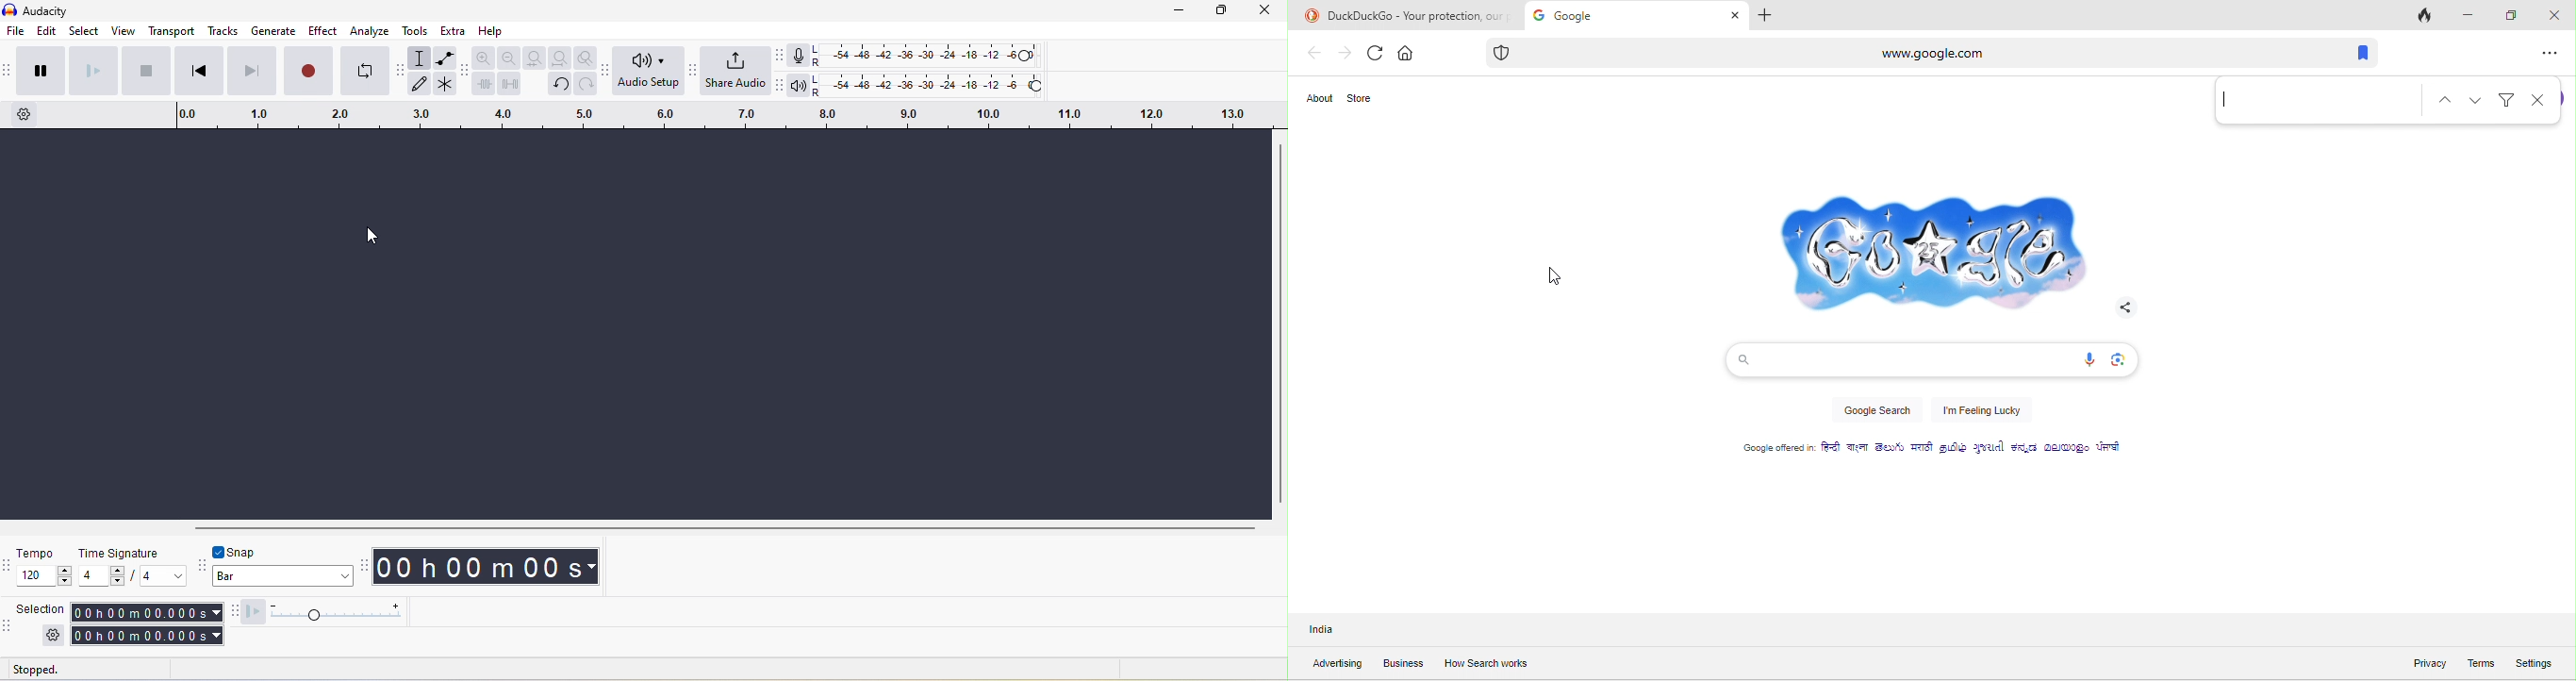  What do you see at coordinates (1408, 51) in the screenshot?
I see `home` at bounding box center [1408, 51].